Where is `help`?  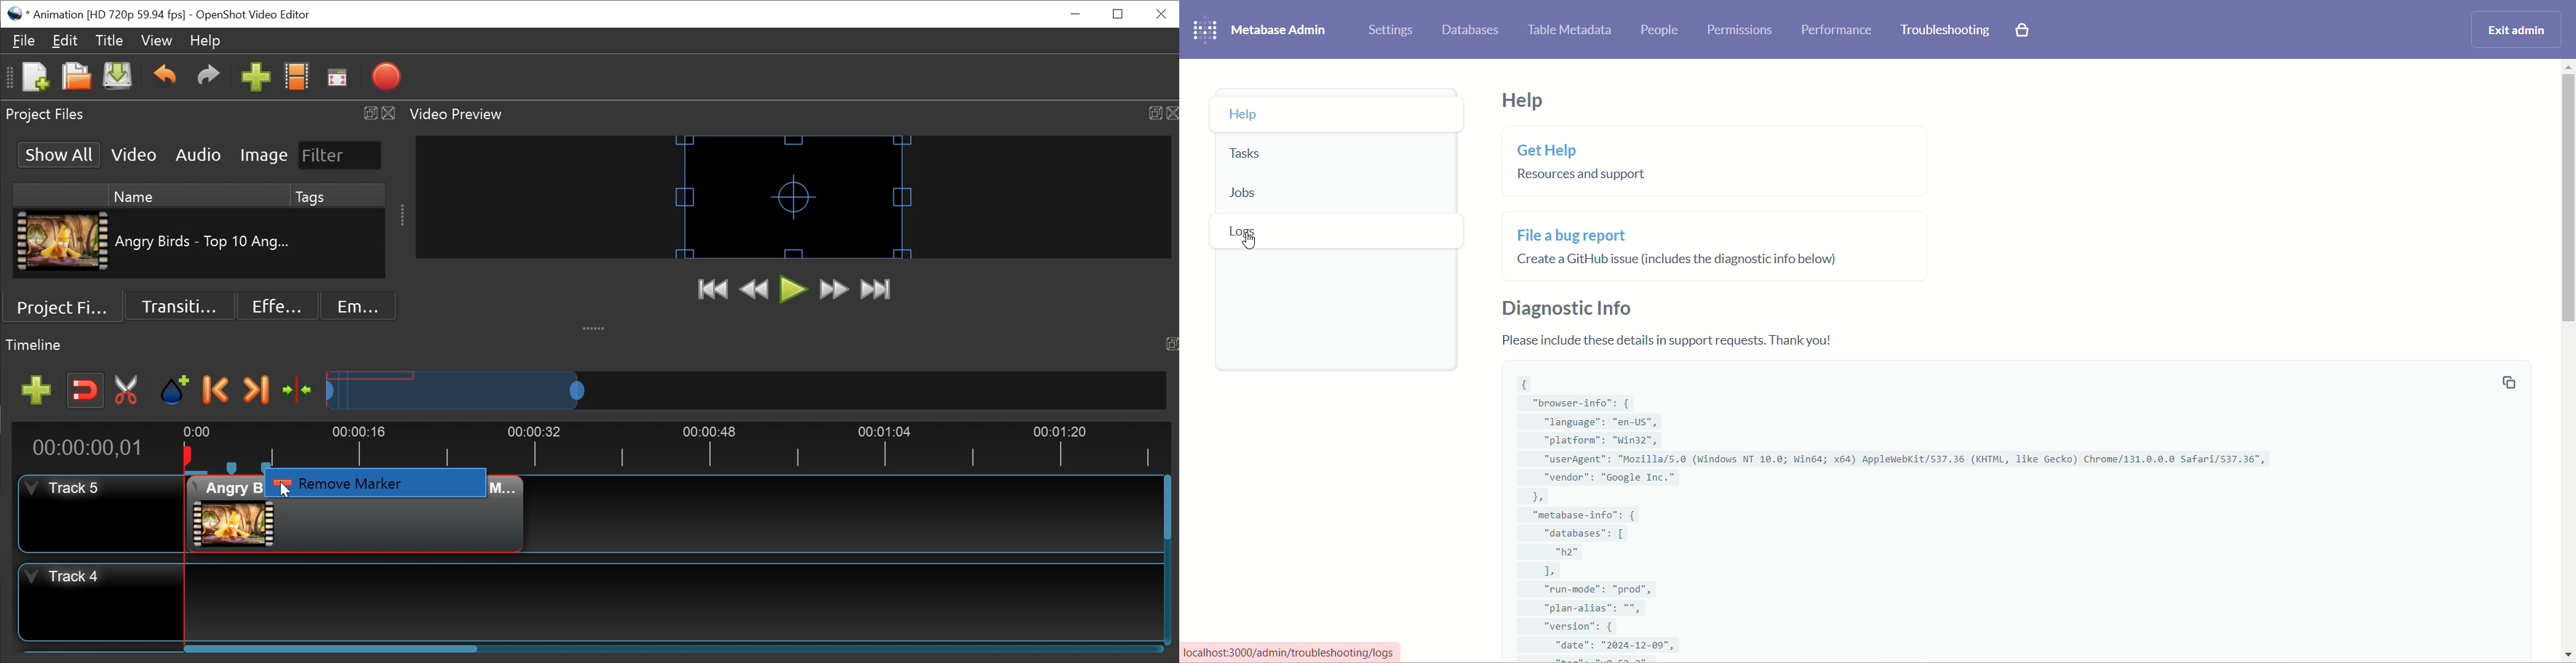 help is located at coordinates (1337, 114).